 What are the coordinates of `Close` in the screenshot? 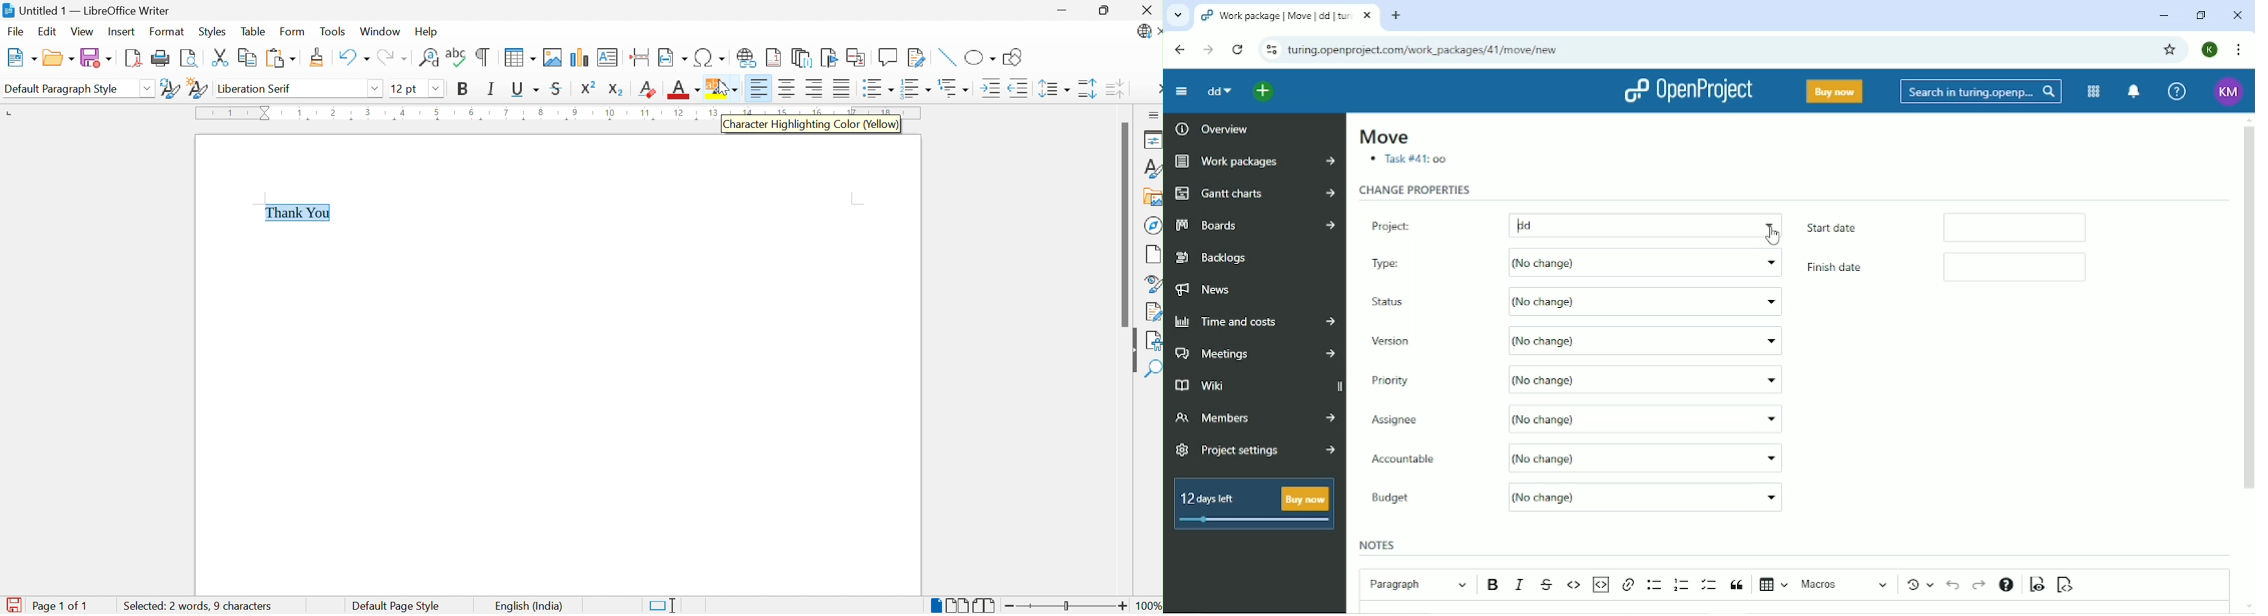 It's located at (2236, 16).